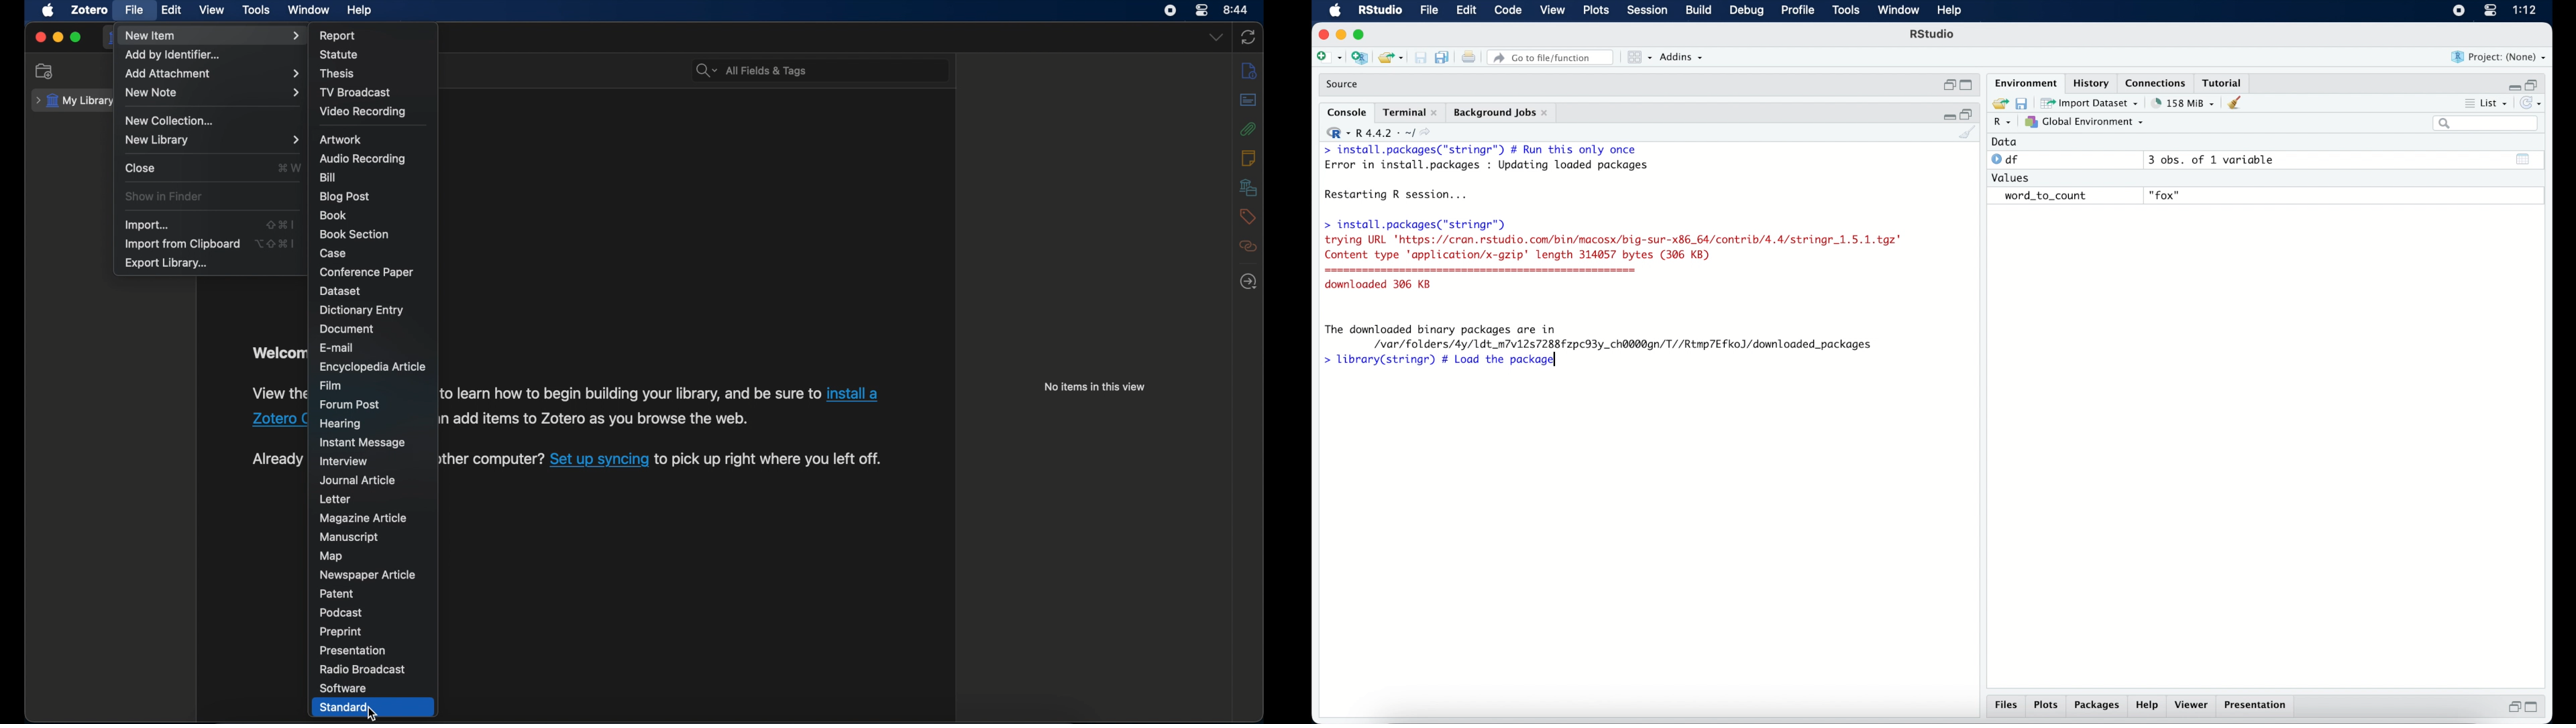 This screenshot has height=728, width=2576. Describe the element at coordinates (2025, 82) in the screenshot. I see `environment` at that location.